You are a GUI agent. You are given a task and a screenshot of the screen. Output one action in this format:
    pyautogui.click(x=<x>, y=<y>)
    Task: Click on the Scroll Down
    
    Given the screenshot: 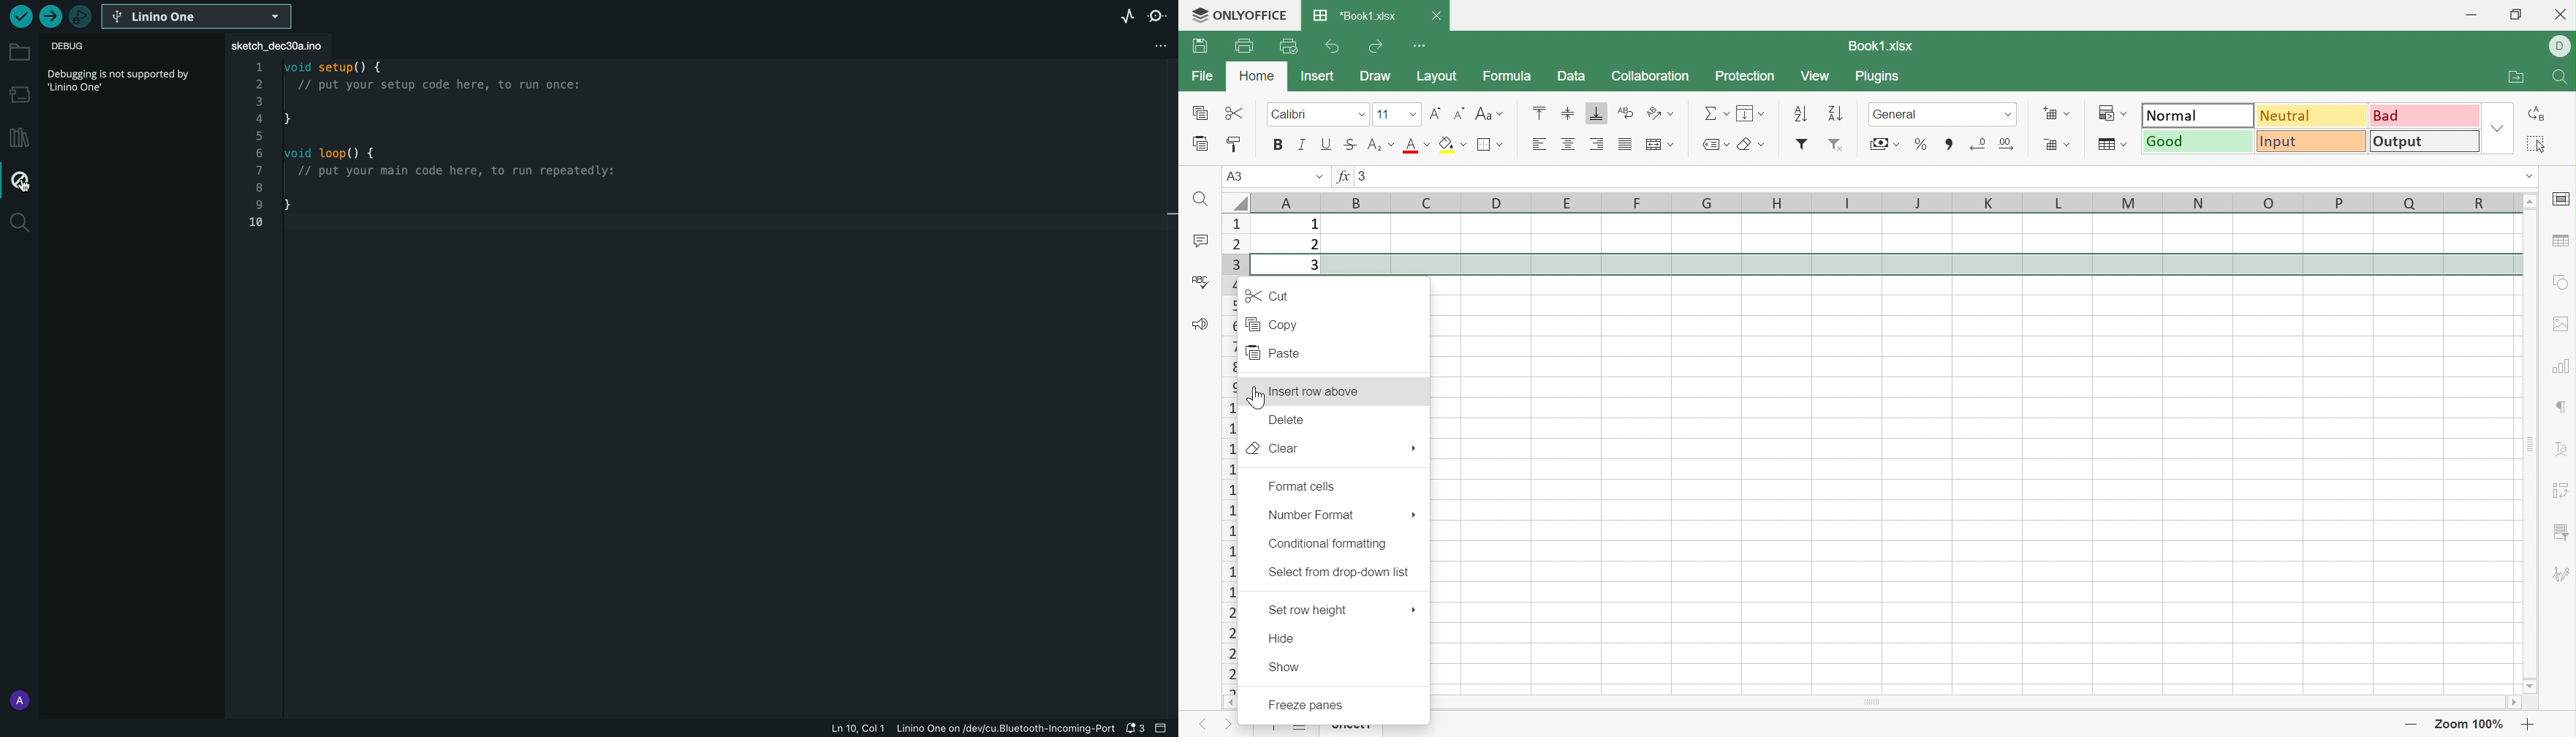 What is the action you would take?
    pyautogui.click(x=2530, y=687)
    